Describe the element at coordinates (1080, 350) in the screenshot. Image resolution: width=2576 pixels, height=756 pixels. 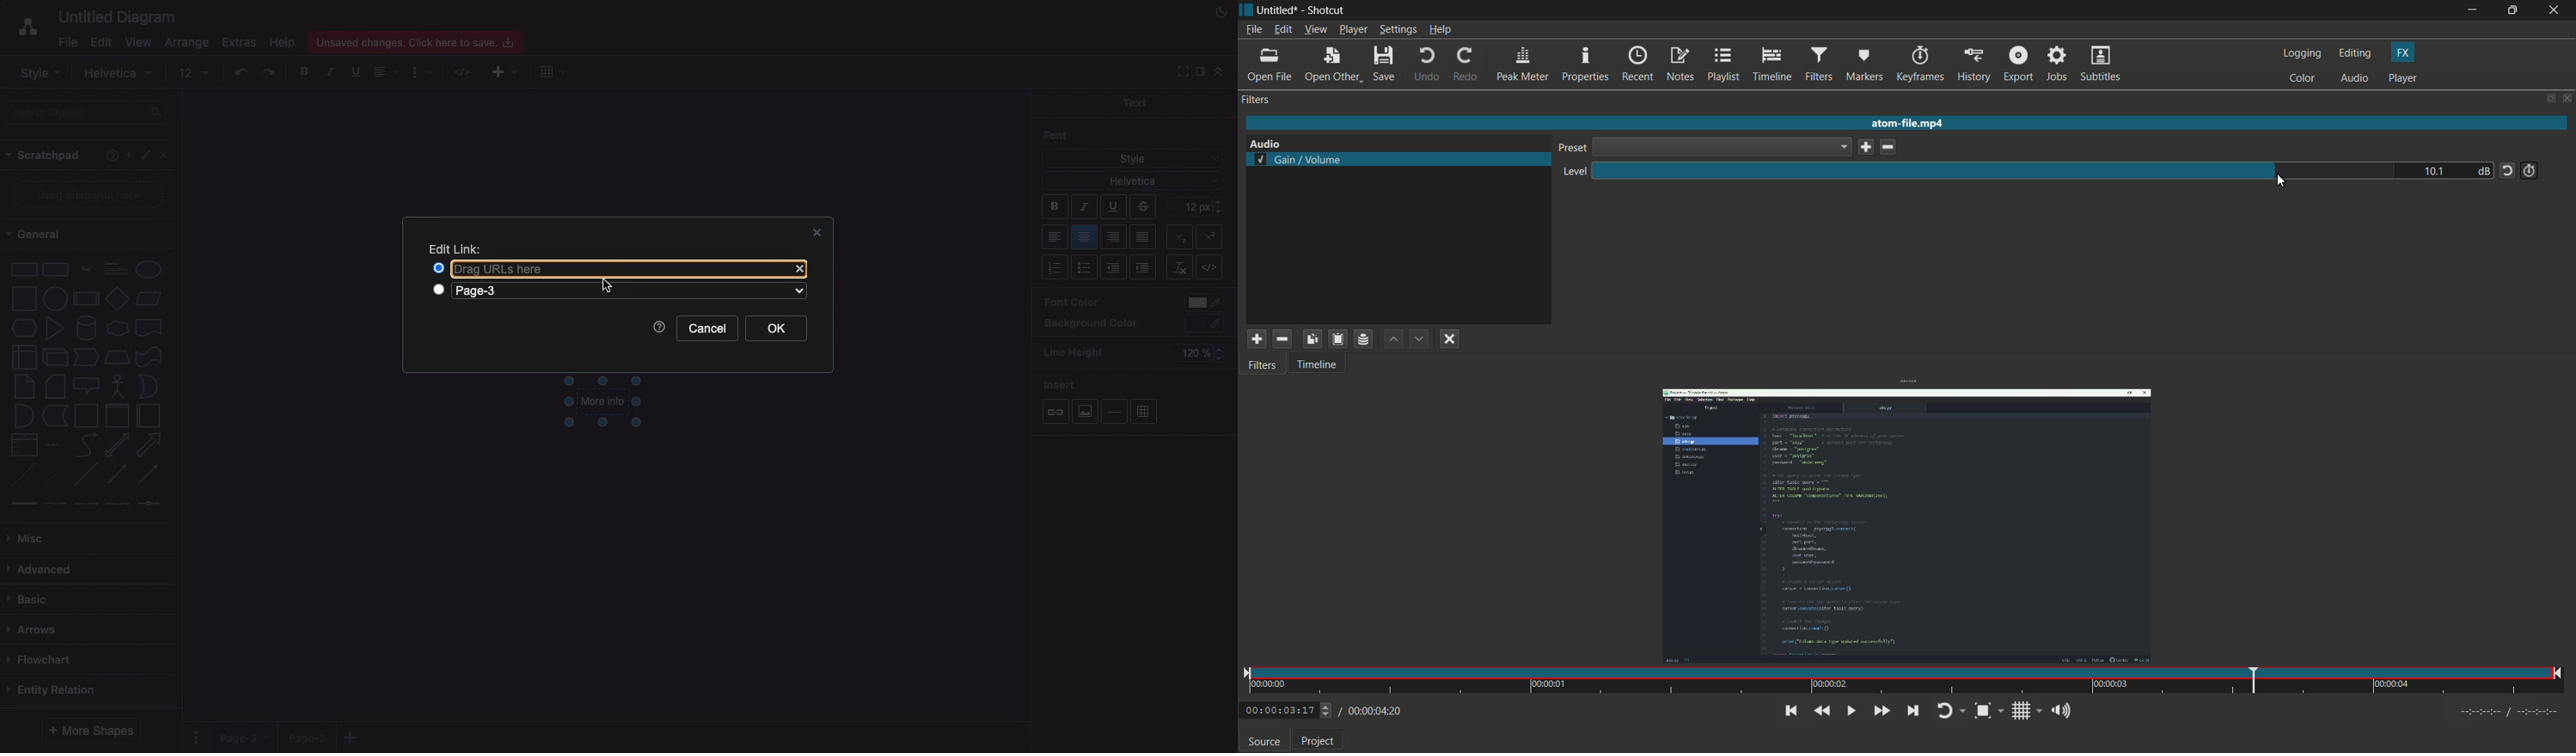
I see `Line height` at that location.